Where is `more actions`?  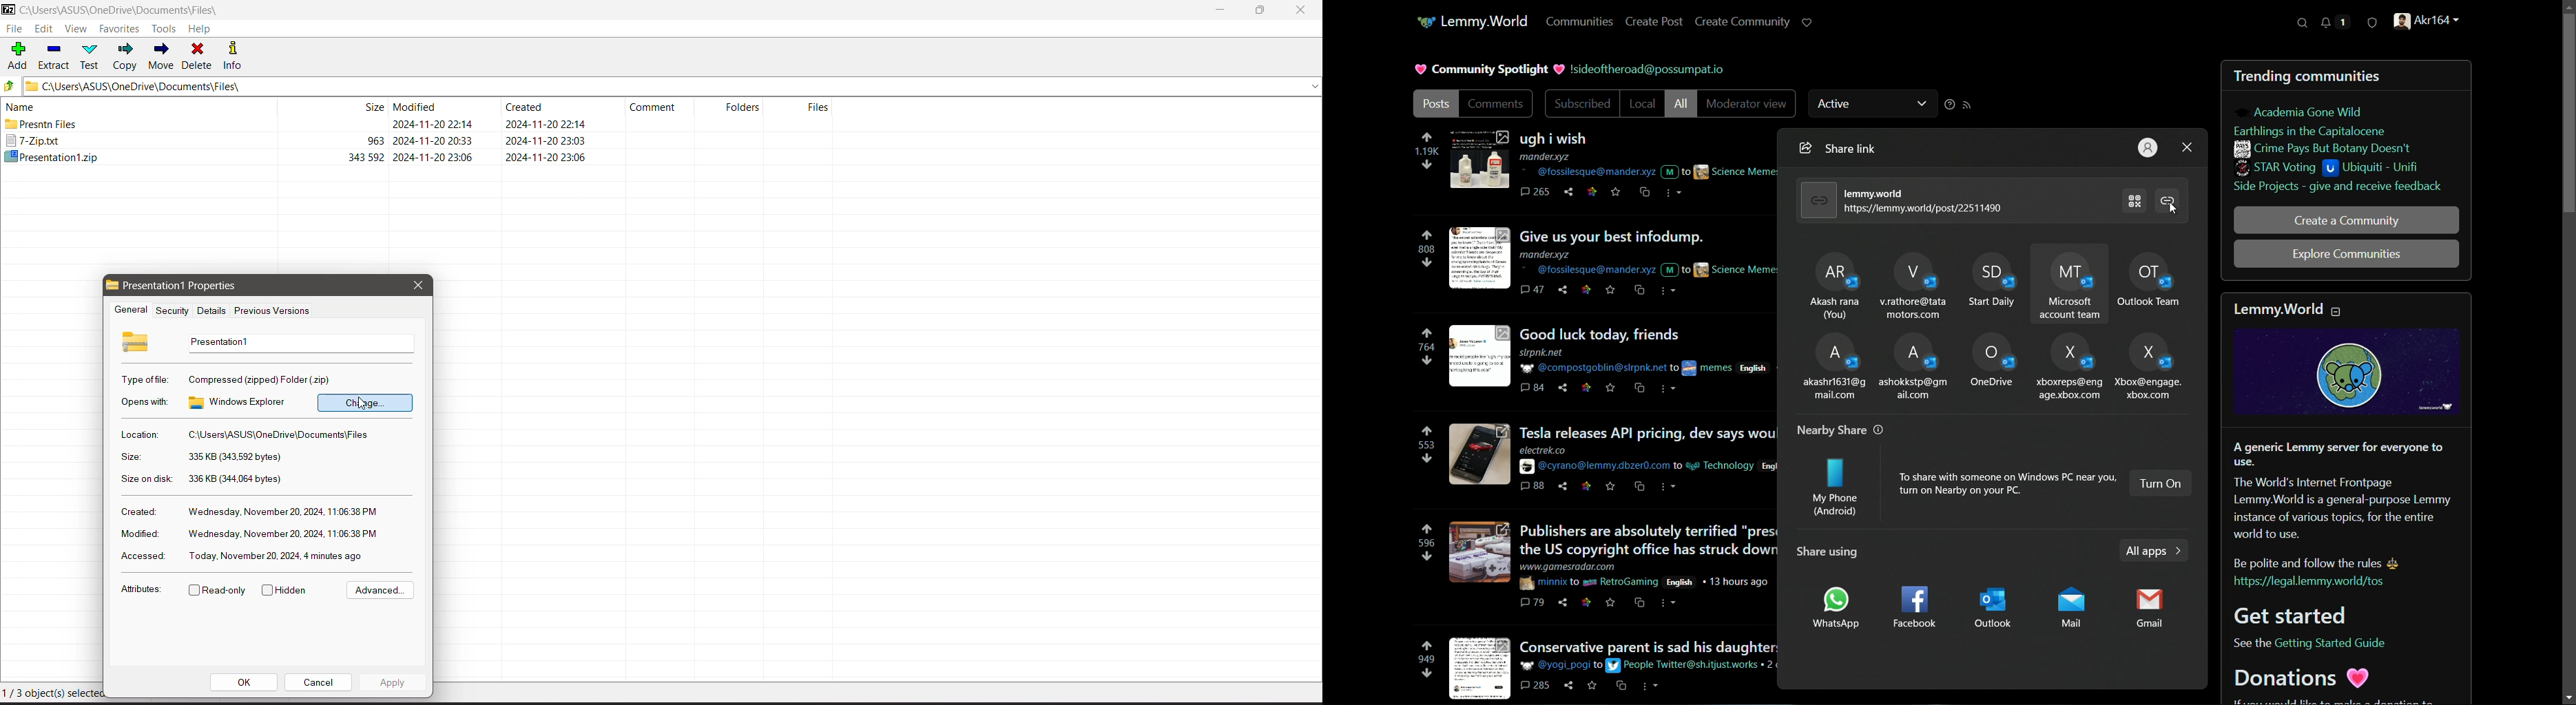
more actions is located at coordinates (1650, 686).